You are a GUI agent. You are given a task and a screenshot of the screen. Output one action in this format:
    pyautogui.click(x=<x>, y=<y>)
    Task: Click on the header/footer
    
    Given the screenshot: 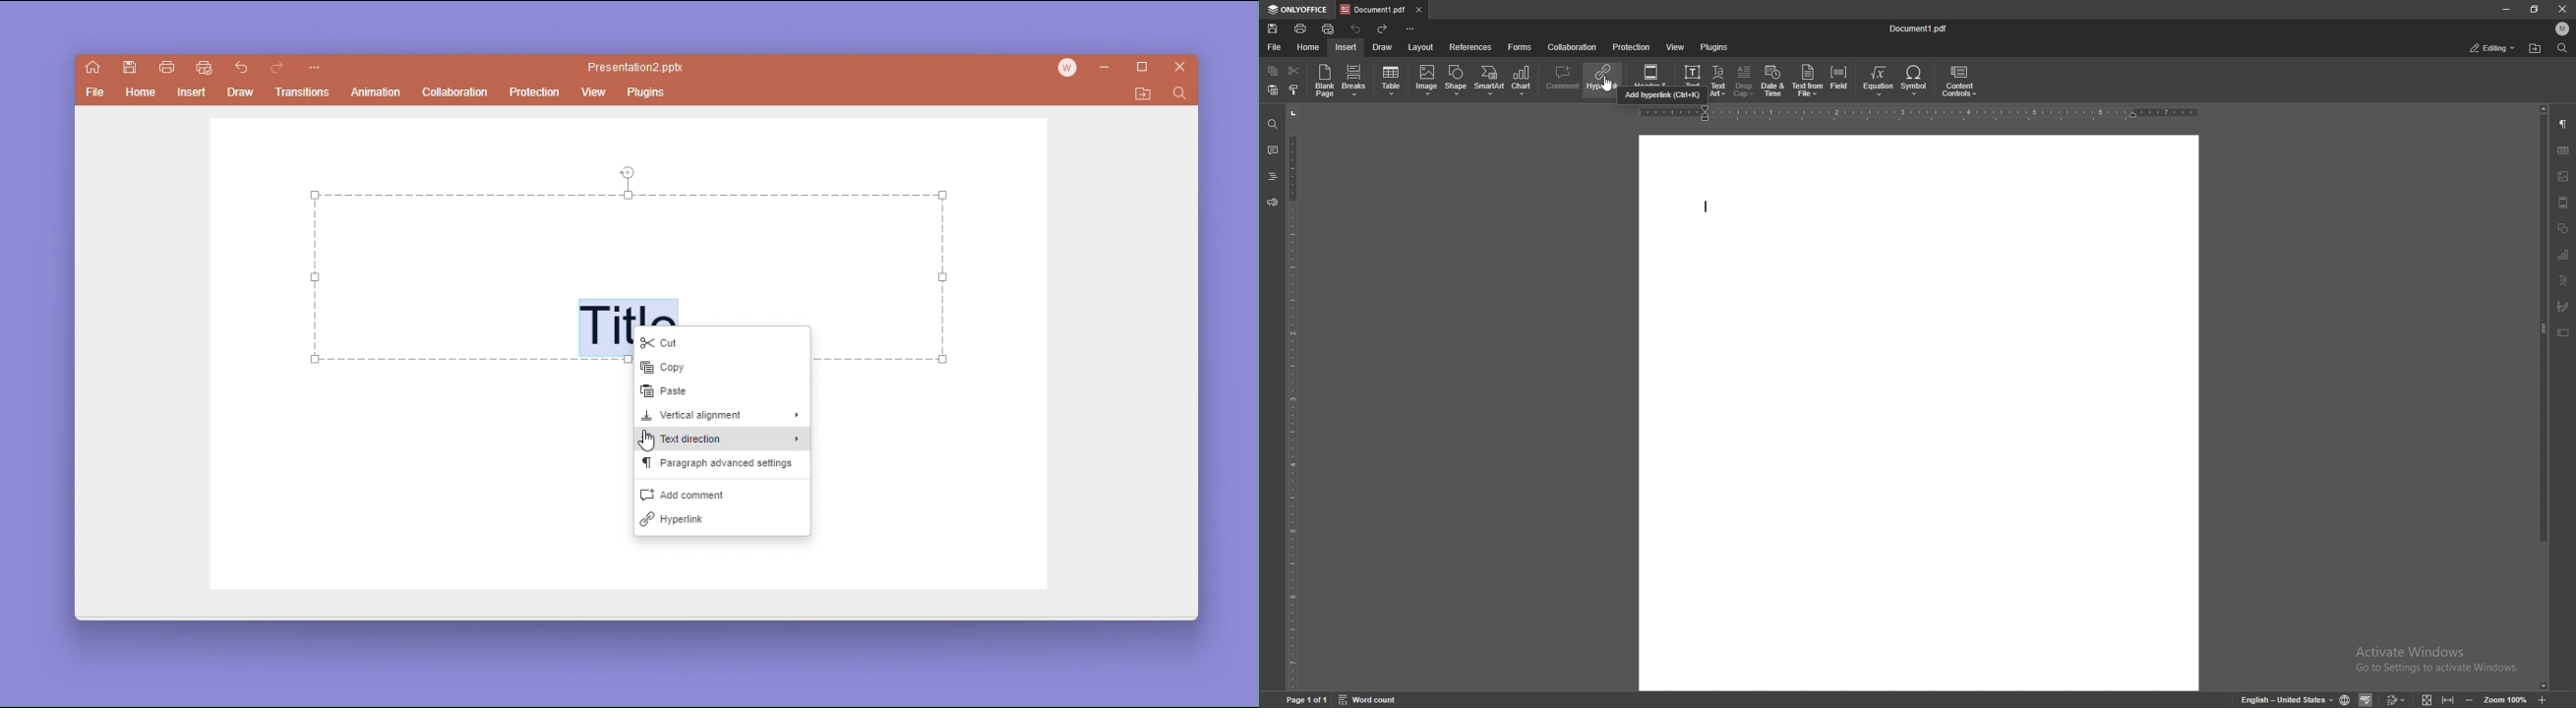 What is the action you would take?
    pyautogui.click(x=2564, y=202)
    